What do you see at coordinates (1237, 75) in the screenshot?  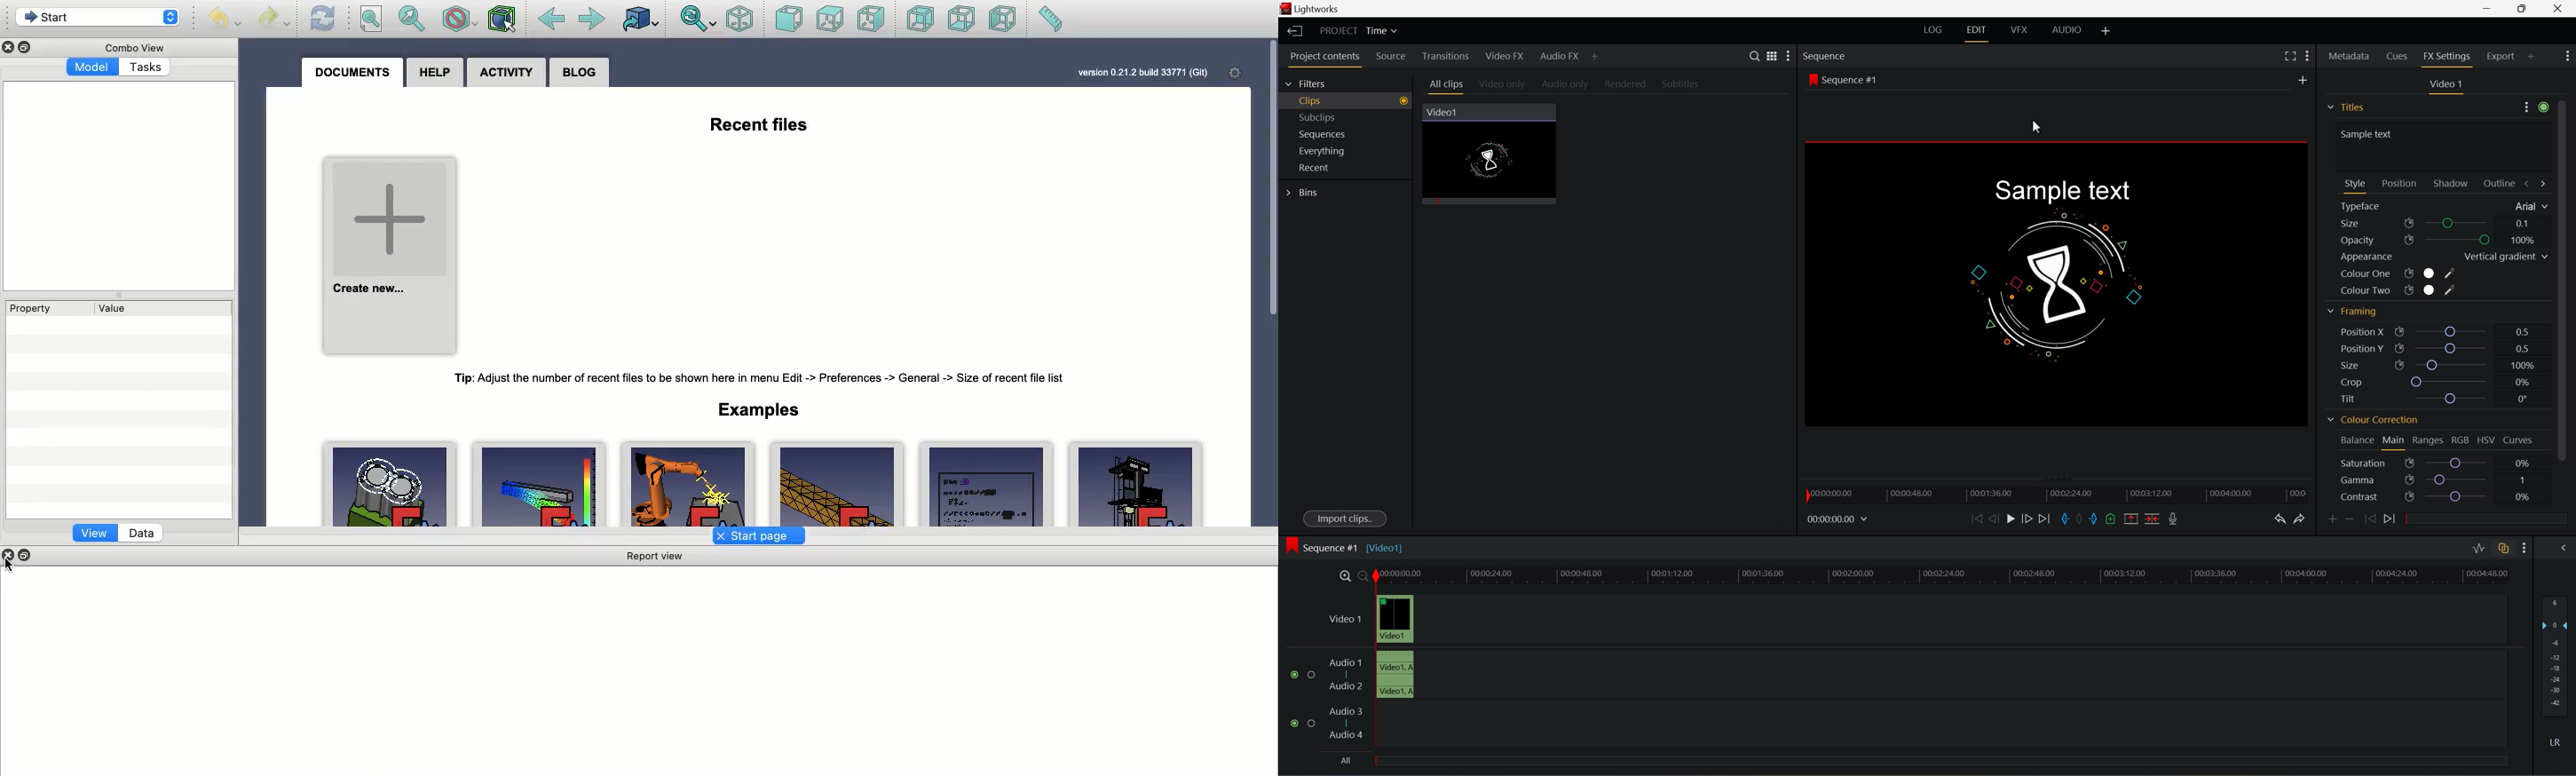 I see `Settings` at bounding box center [1237, 75].